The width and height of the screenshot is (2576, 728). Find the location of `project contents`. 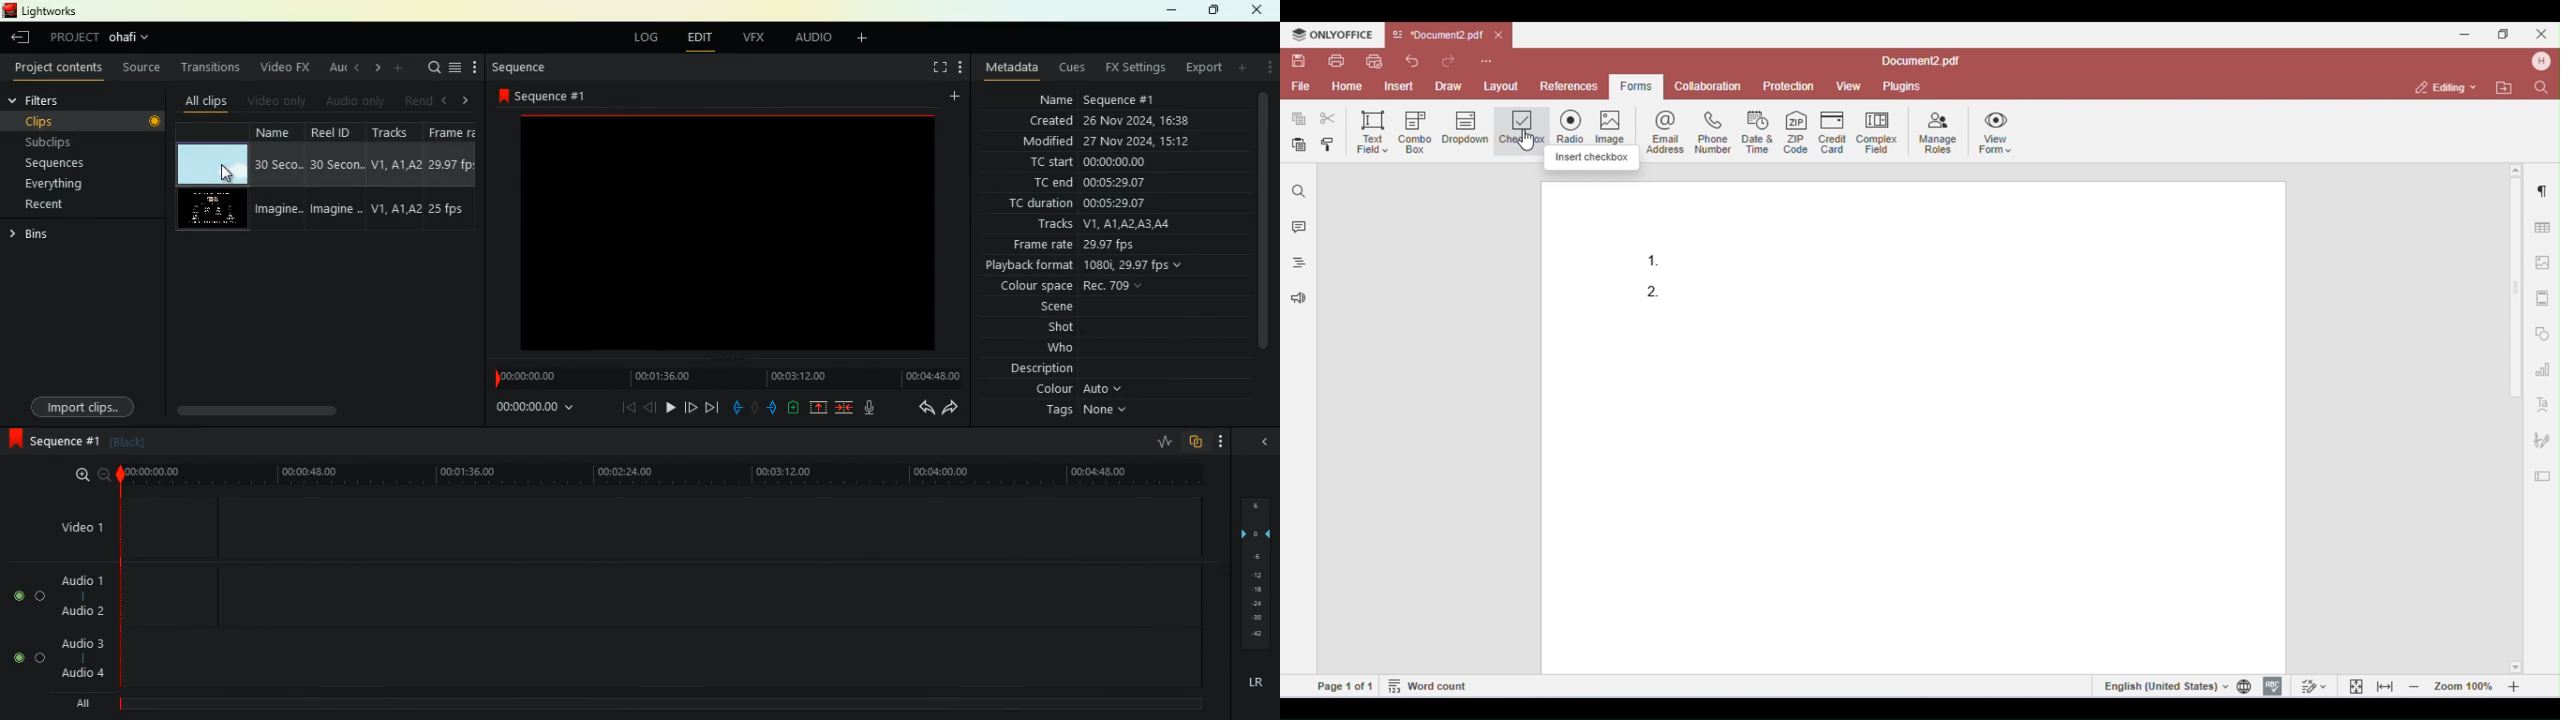

project contents is located at coordinates (59, 67).